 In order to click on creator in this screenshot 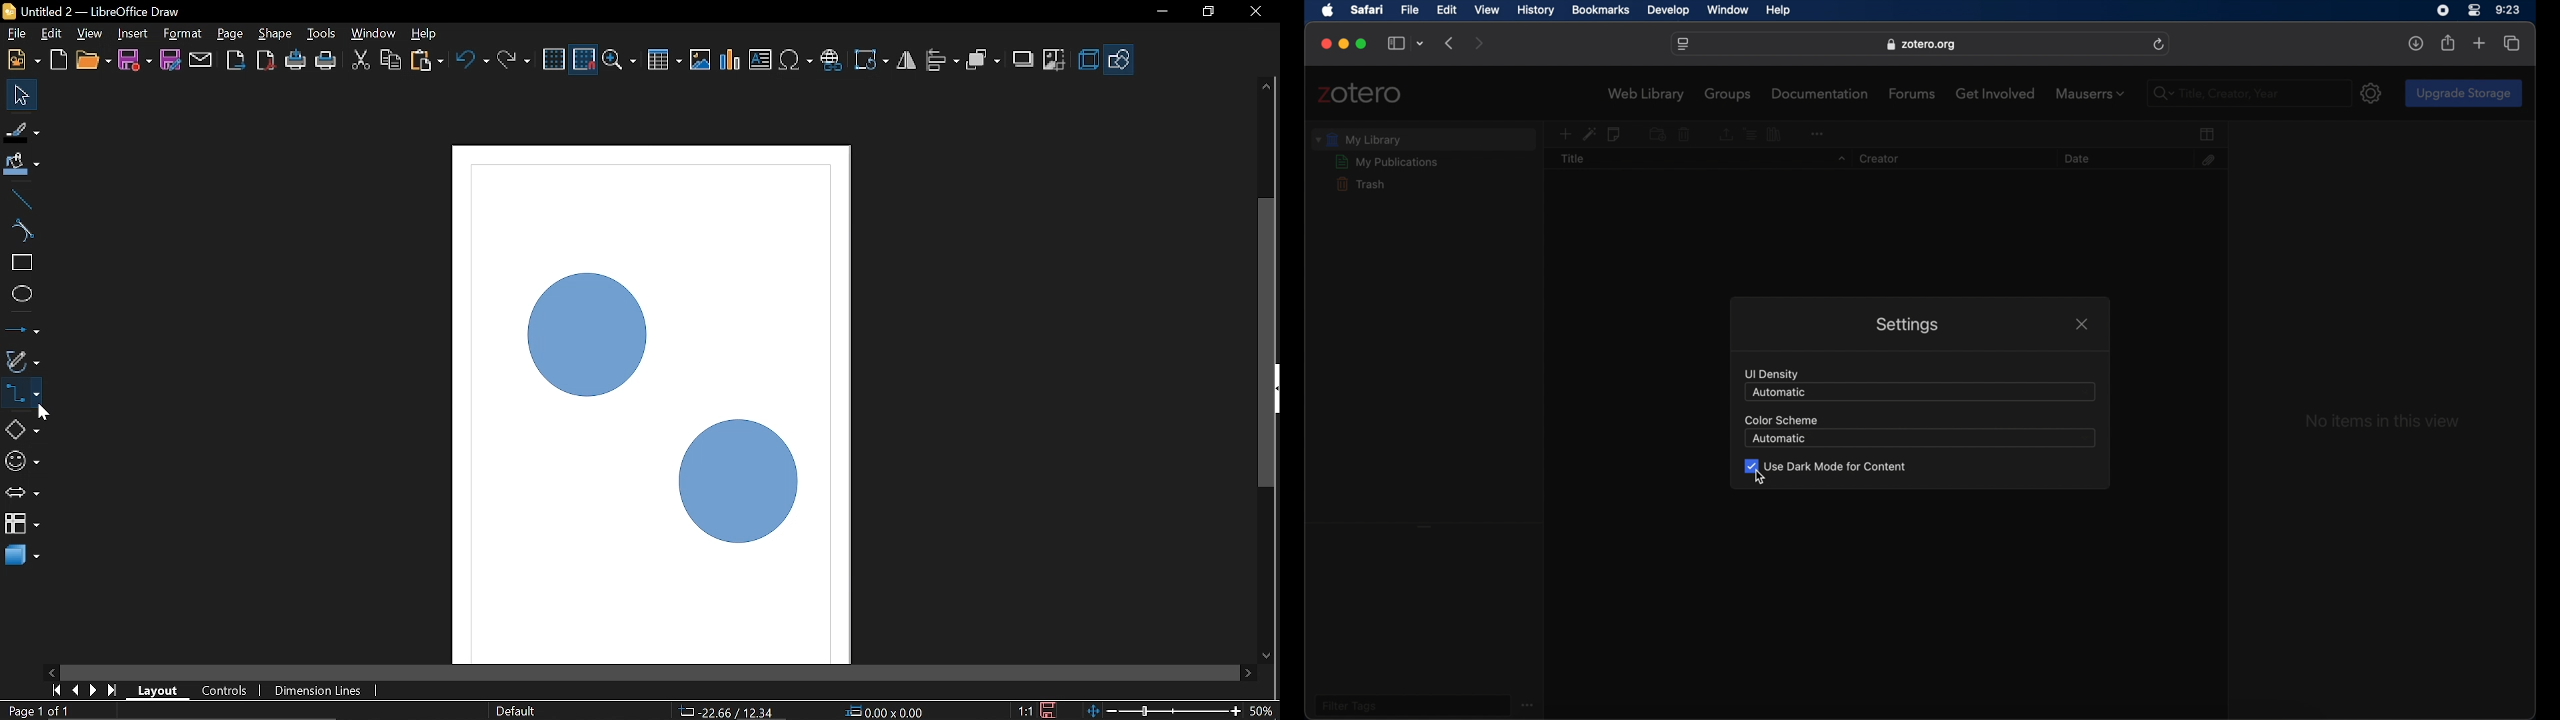, I will do `click(1877, 159)`.